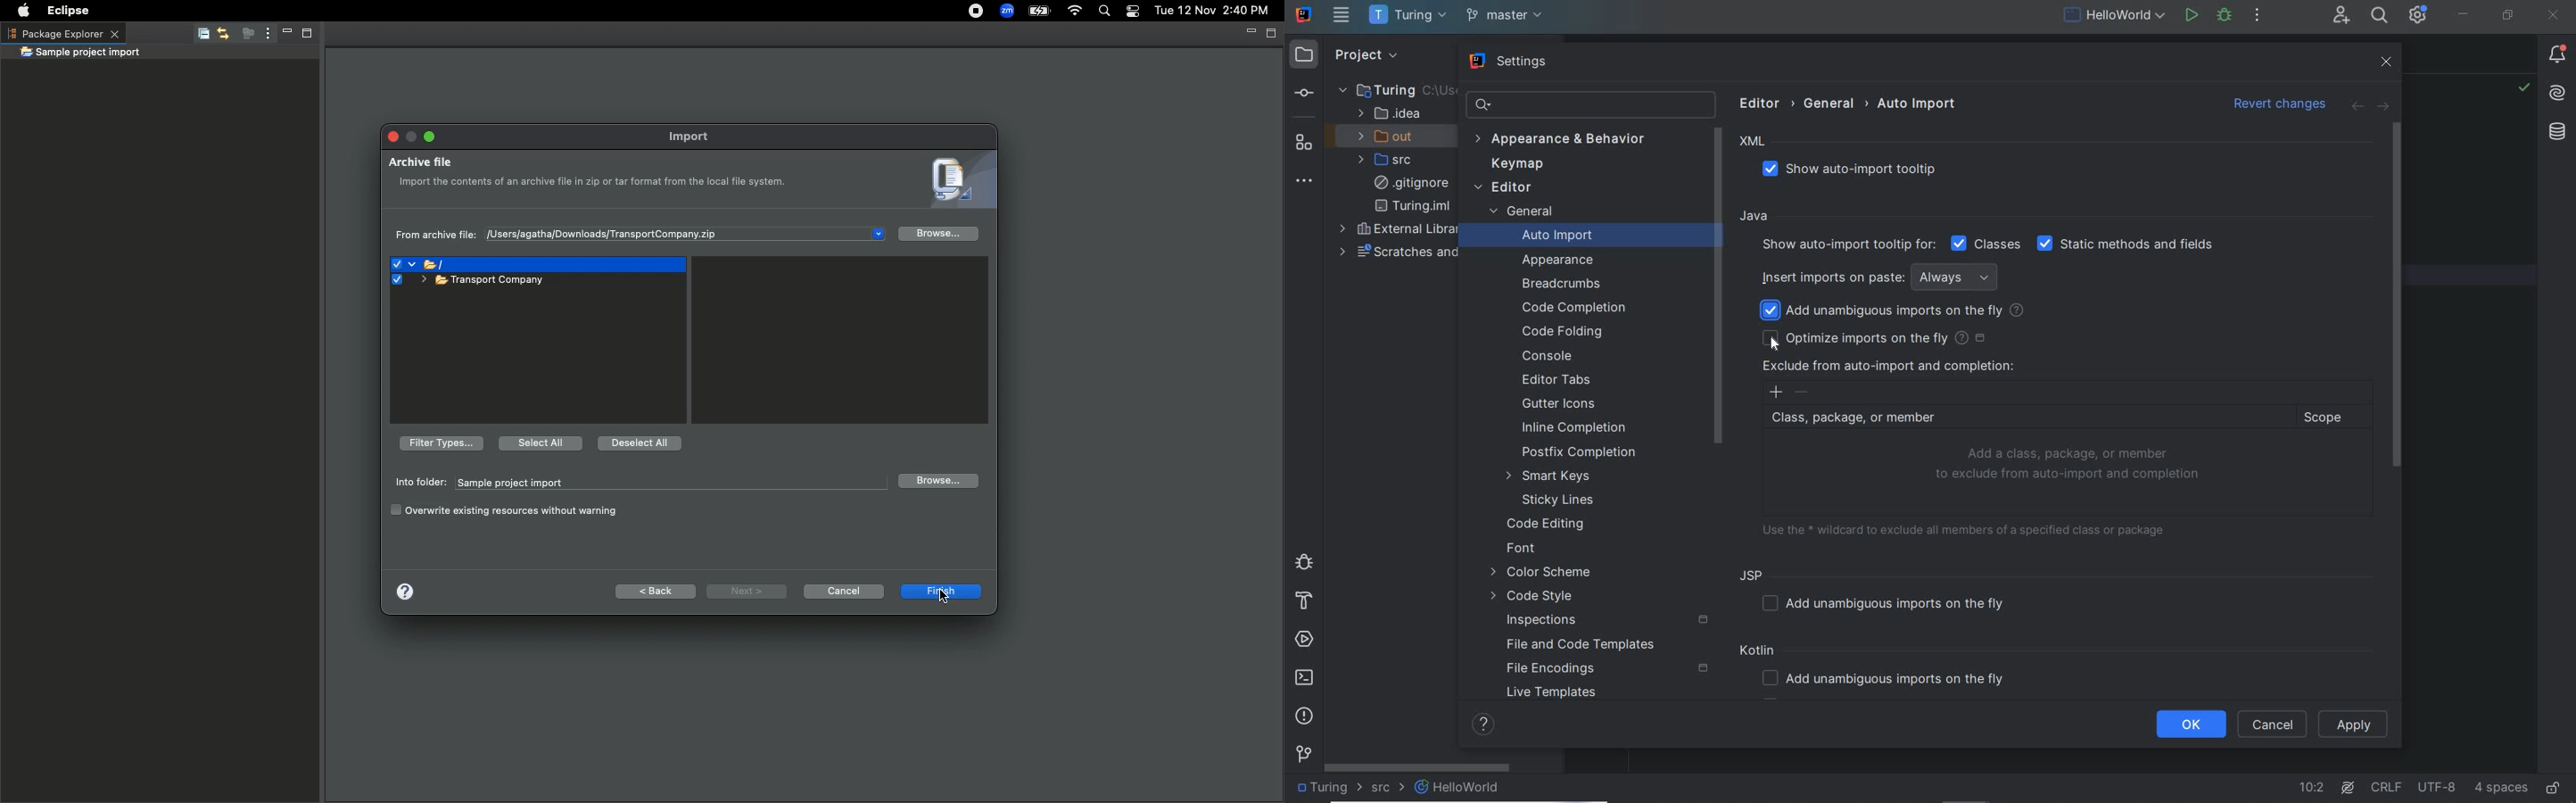 The height and width of the screenshot is (812, 2576). What do you see at coordinates (656, 592) in the screenshot?
I see `Back` at bounding box center [656, 592].